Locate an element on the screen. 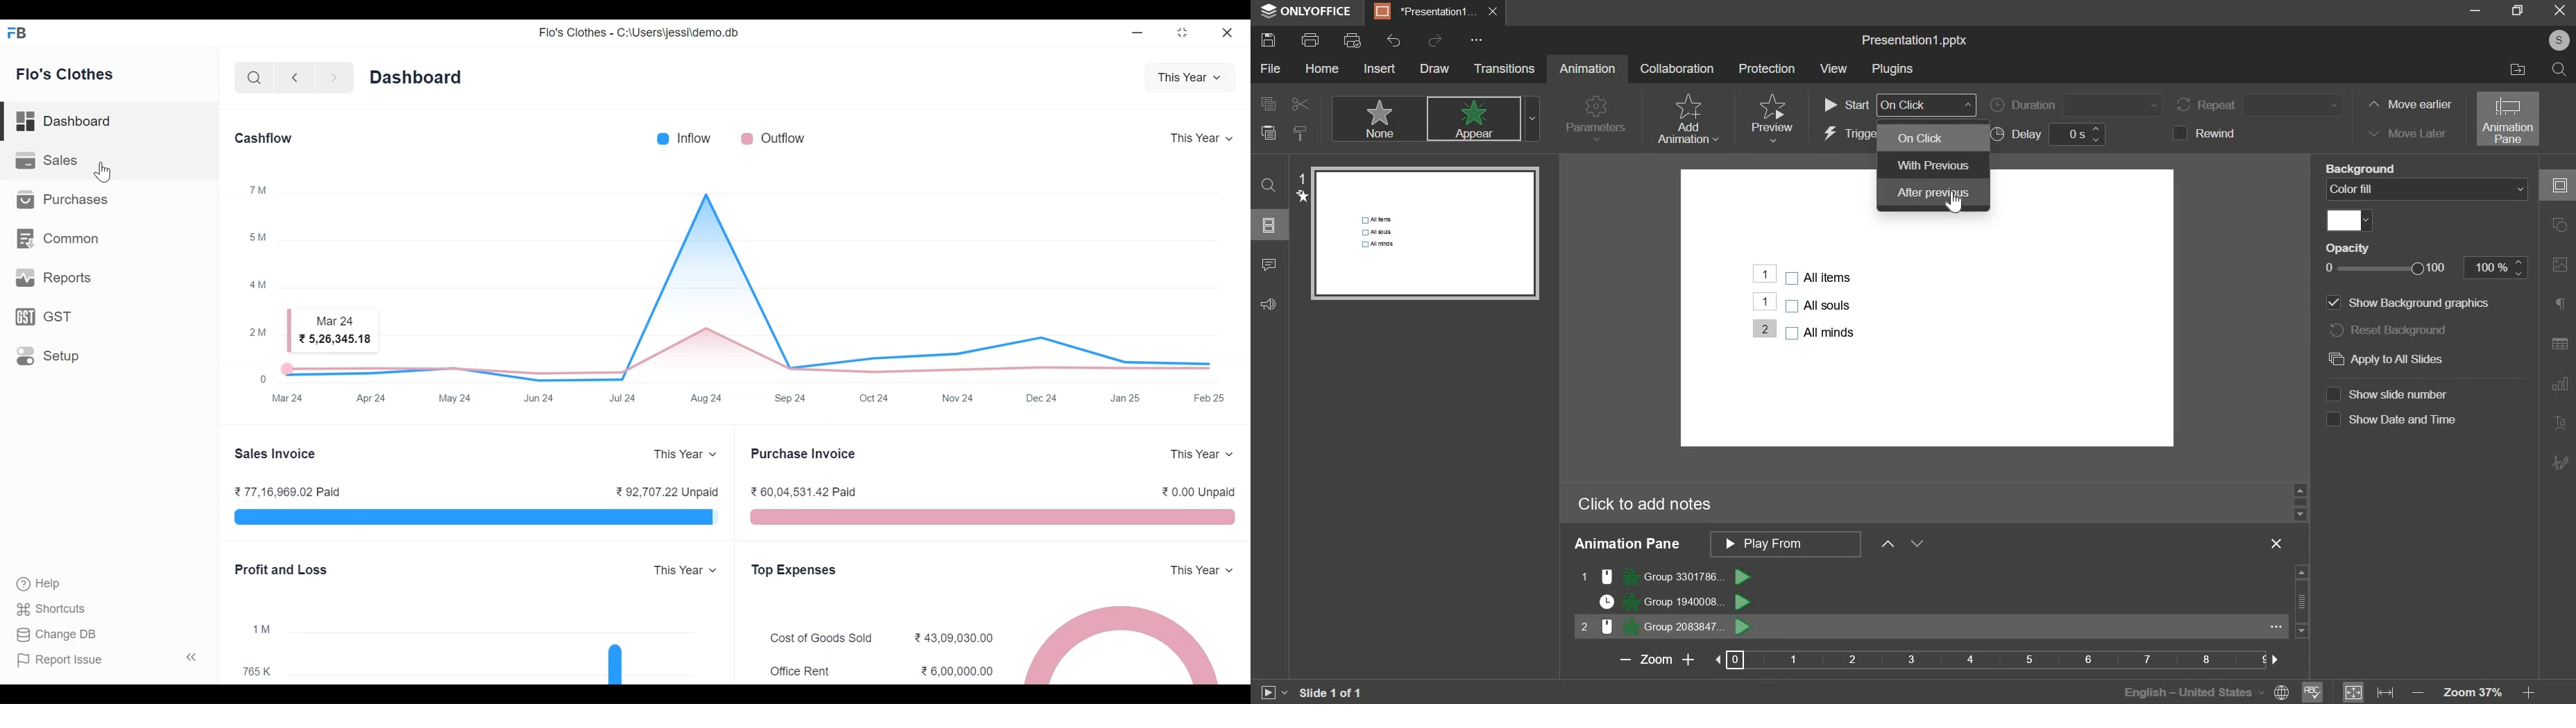  % 0.00 Unpaid is located at coordinates (1198, 493).